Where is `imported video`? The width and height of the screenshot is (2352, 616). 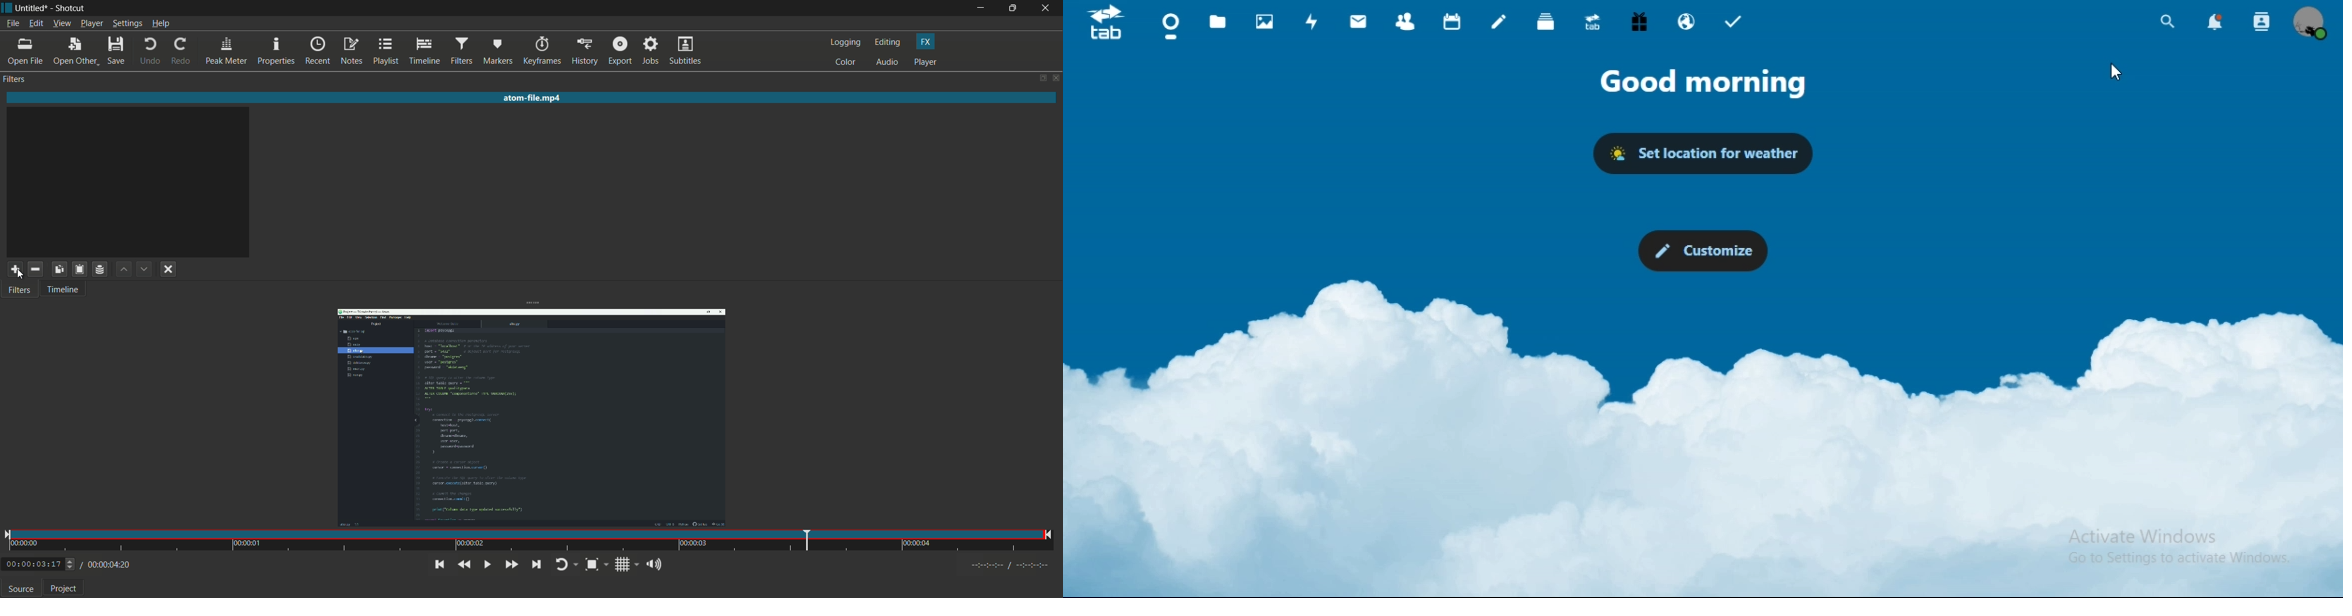 imported video is located at coordinates (531, 419).